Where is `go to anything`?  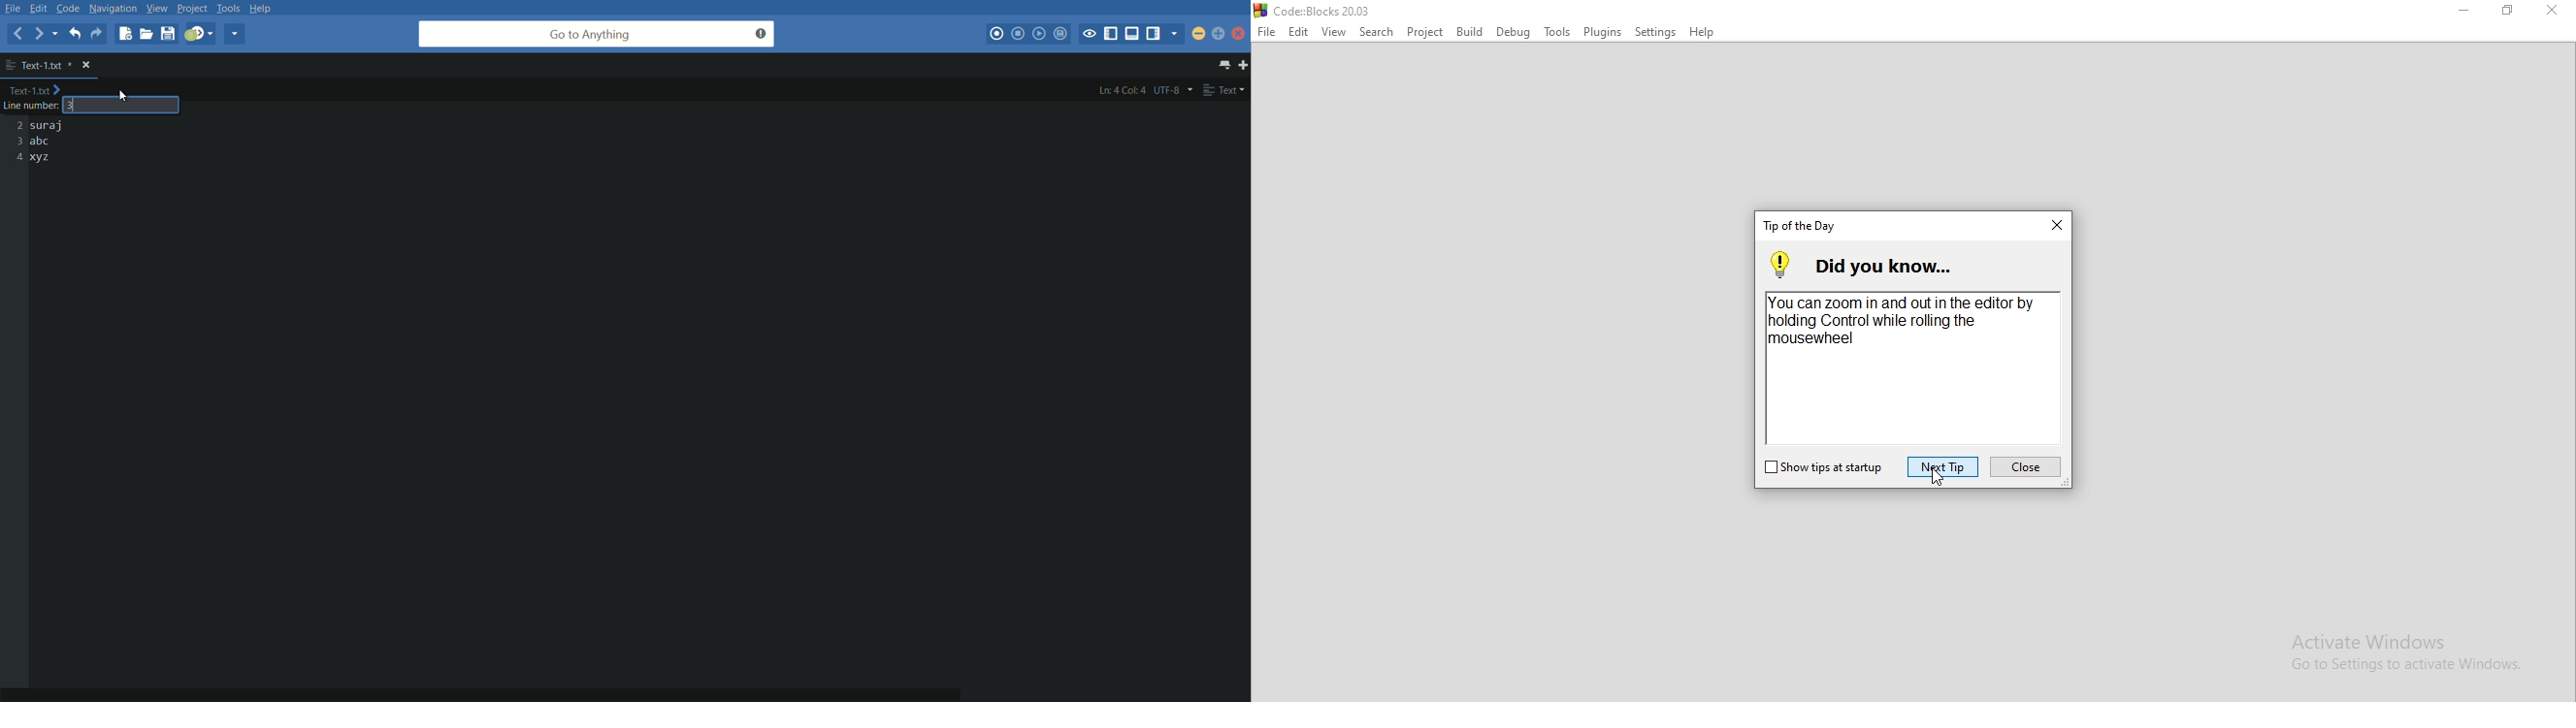
go to anything is located at coordinates (597, 34).